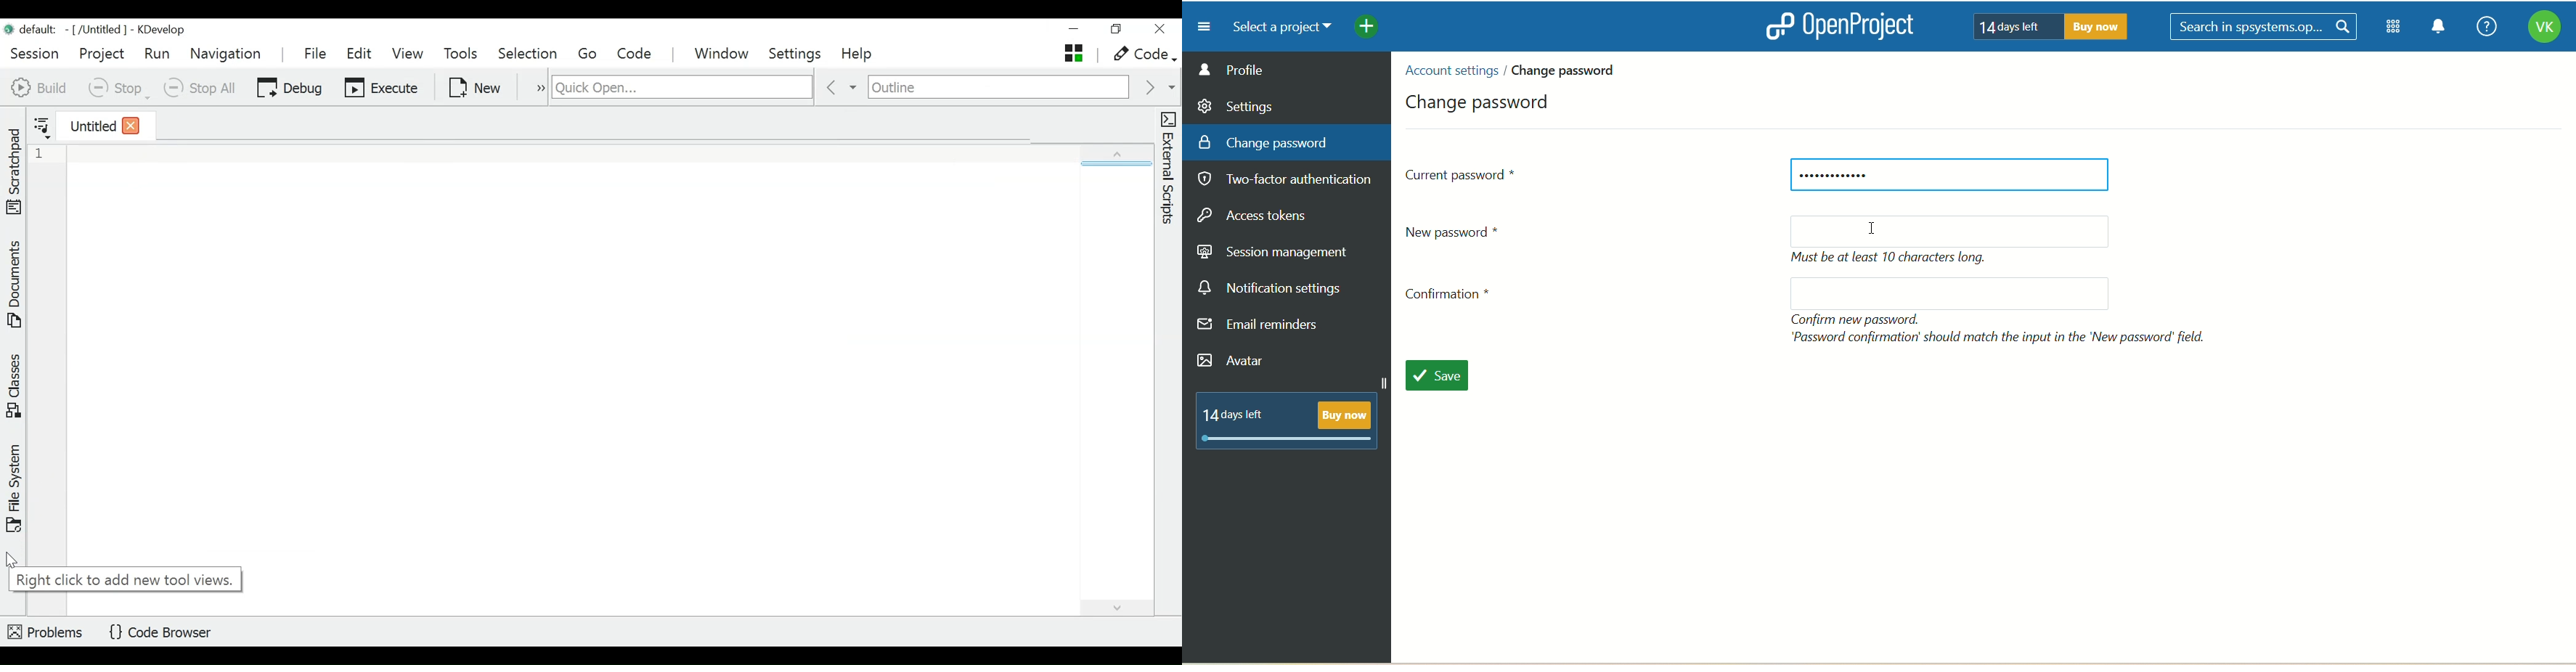 The height and width of the screenshot is (672, 2576). I want to click on settings, so click(1236, 104).